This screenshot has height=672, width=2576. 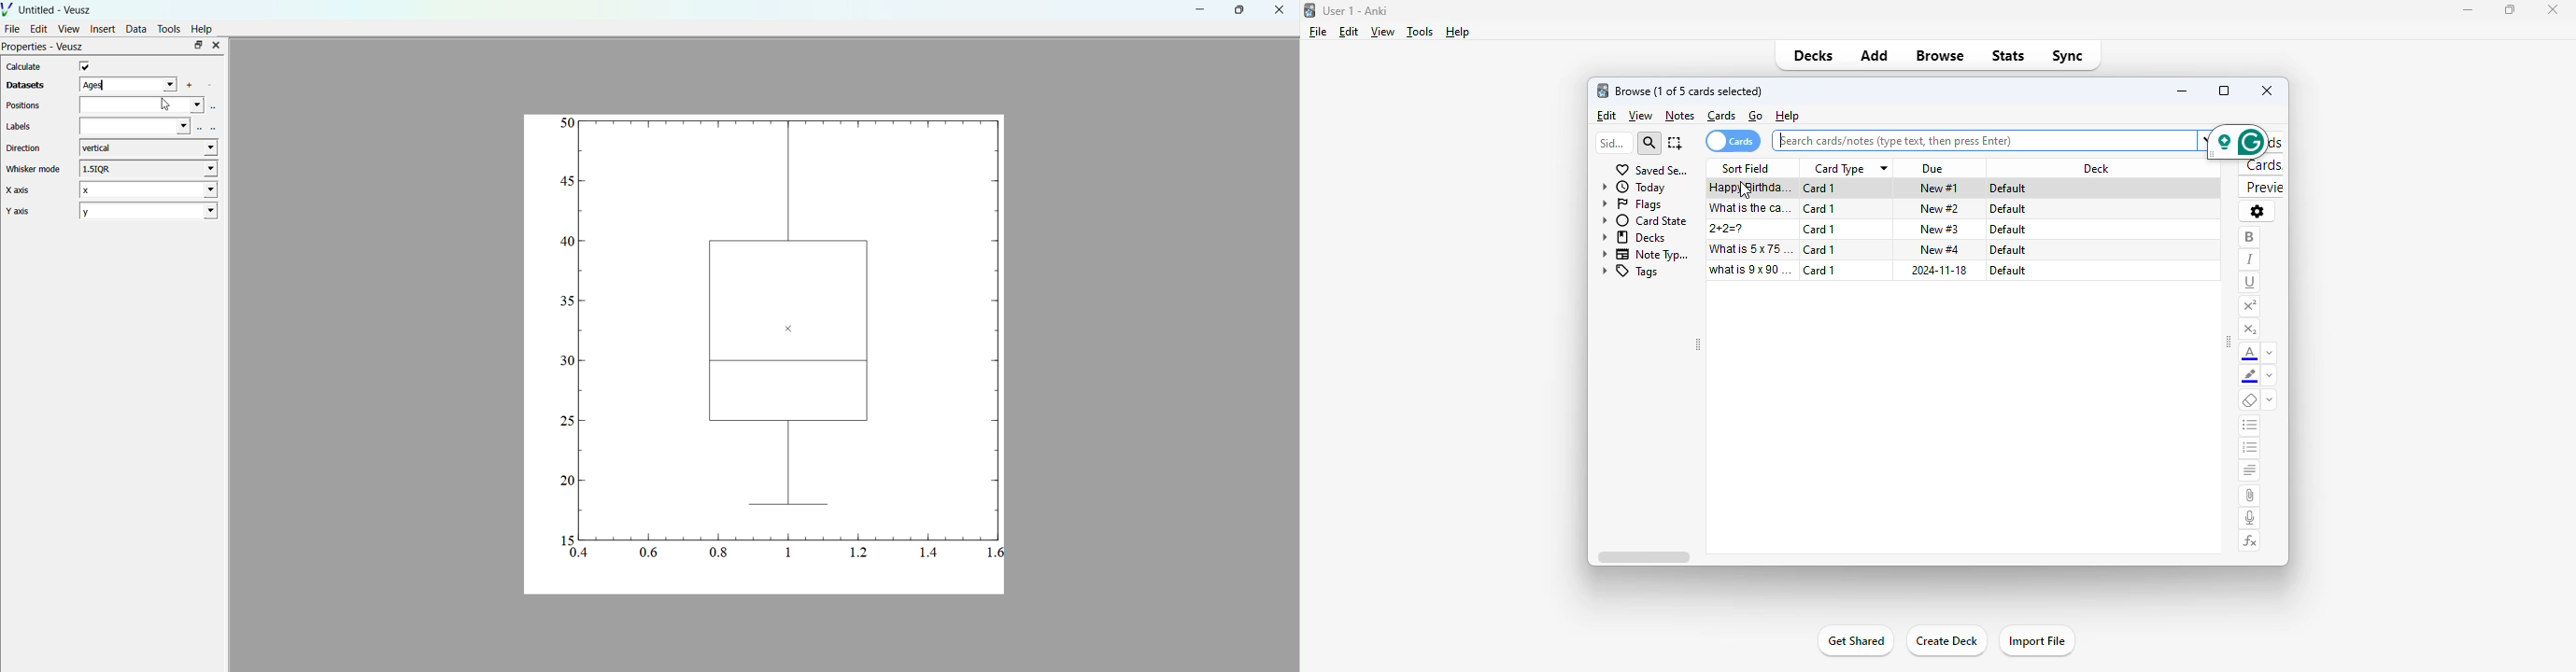 I want to click on card state, so click(x=1646, y=221).